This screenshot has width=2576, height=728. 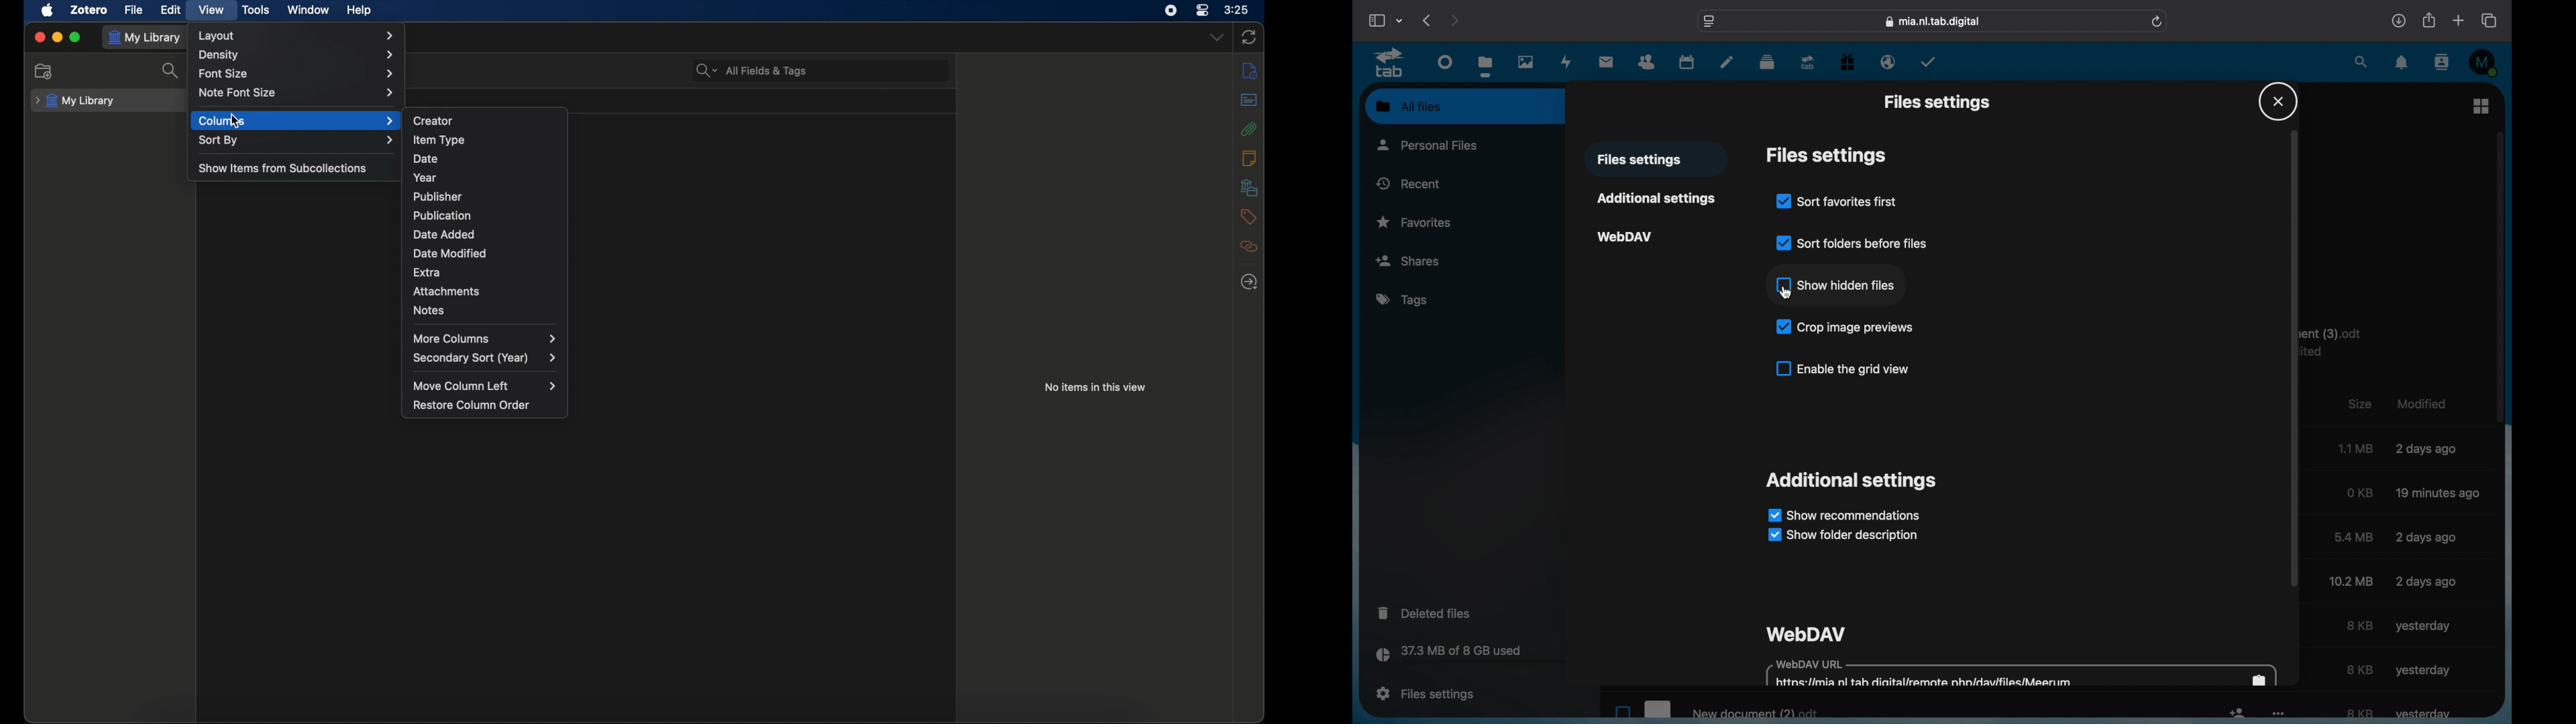 I want to click on files settings, so click(x=1937, y=103).